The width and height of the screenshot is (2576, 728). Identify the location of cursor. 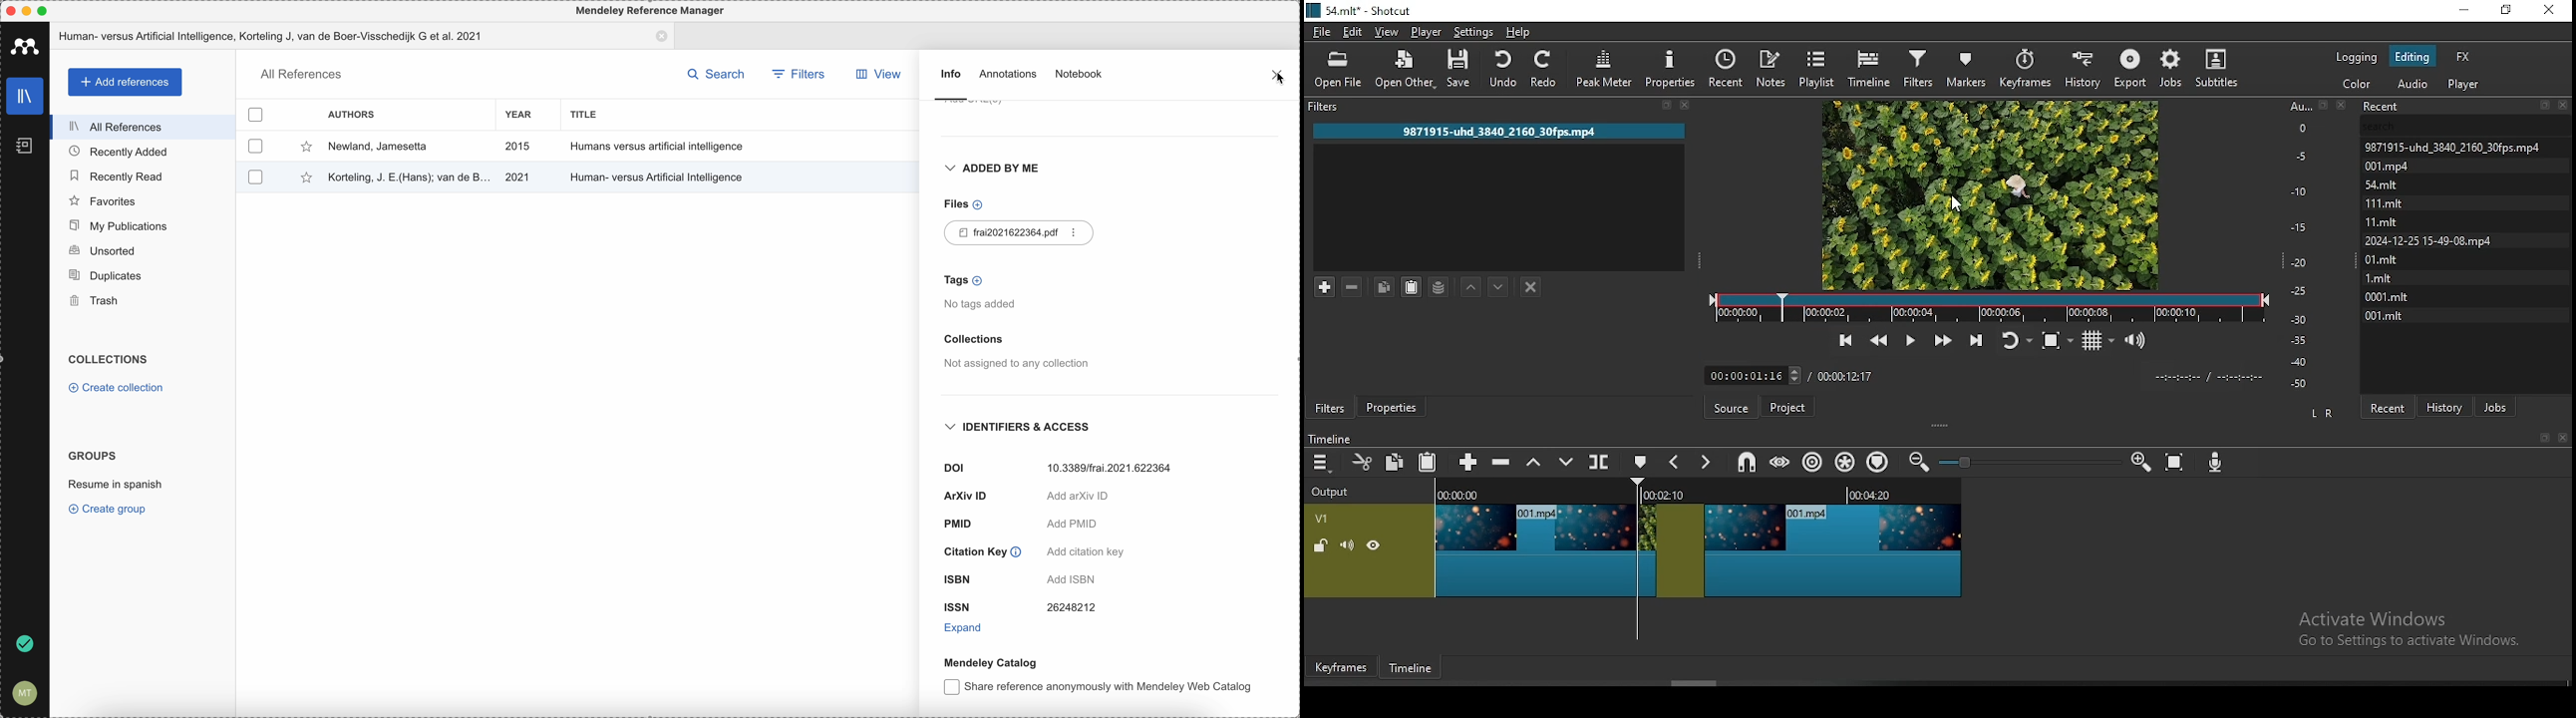
(1282, 82).